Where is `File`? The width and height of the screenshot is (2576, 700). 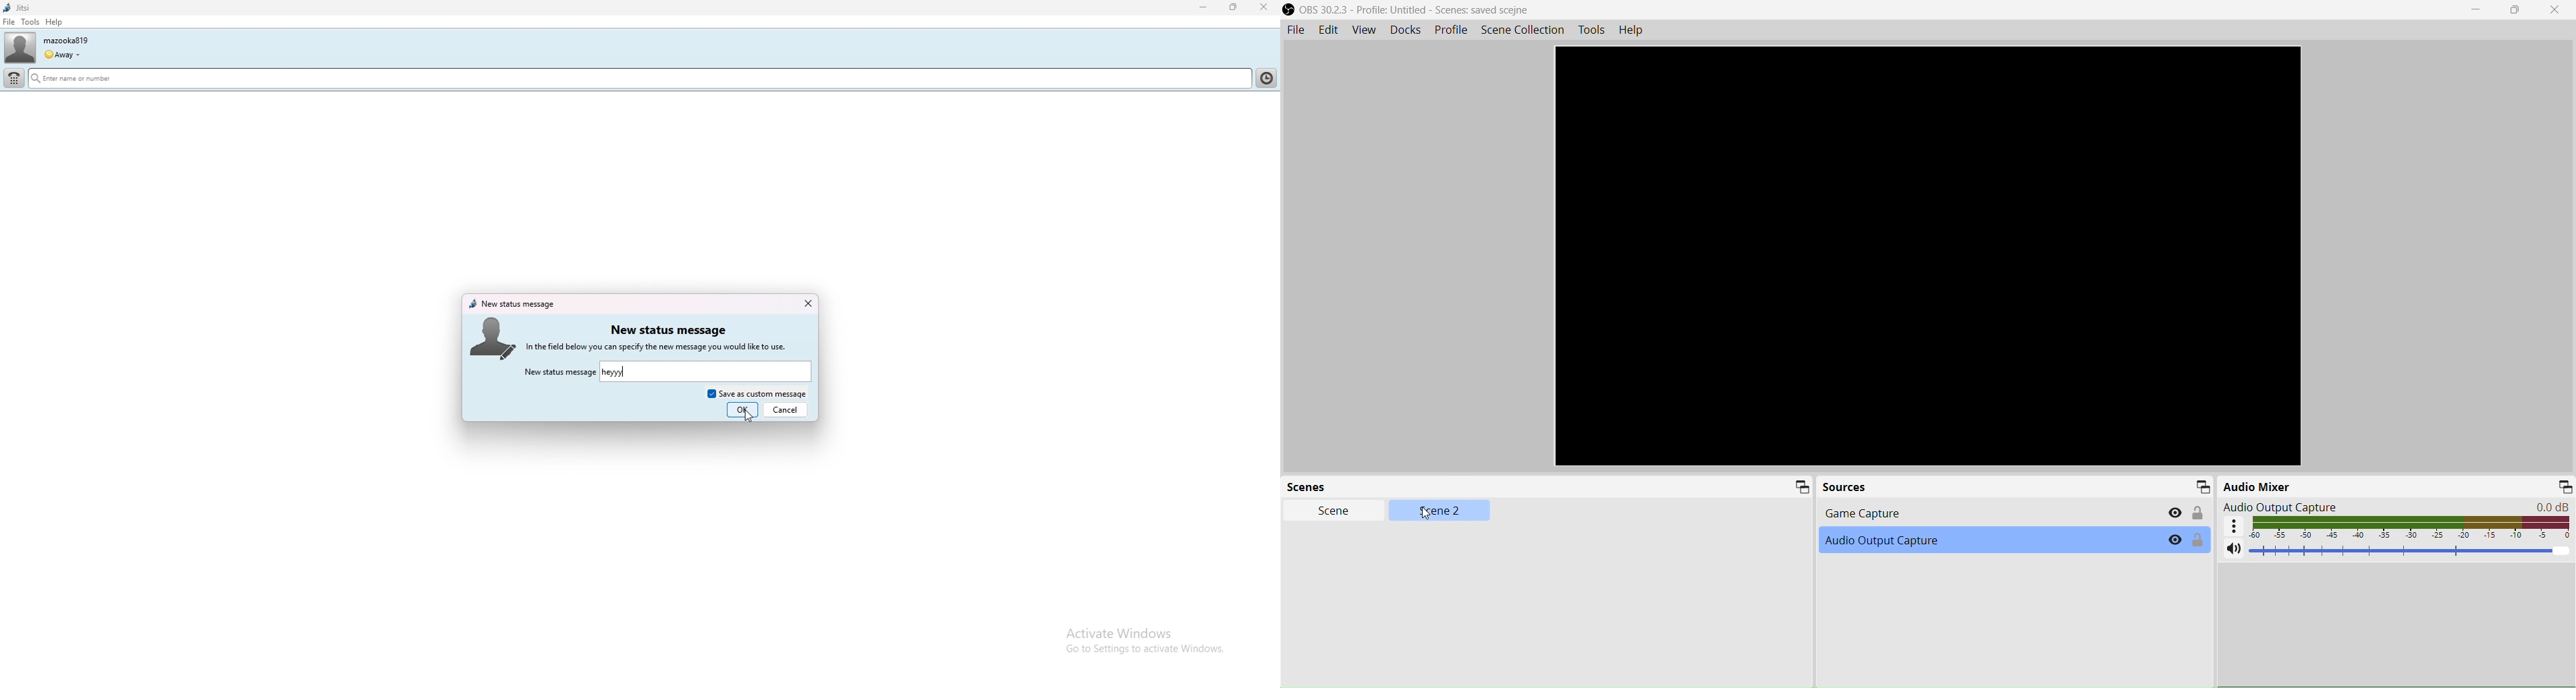
File is located at coordinates (1295, 30).